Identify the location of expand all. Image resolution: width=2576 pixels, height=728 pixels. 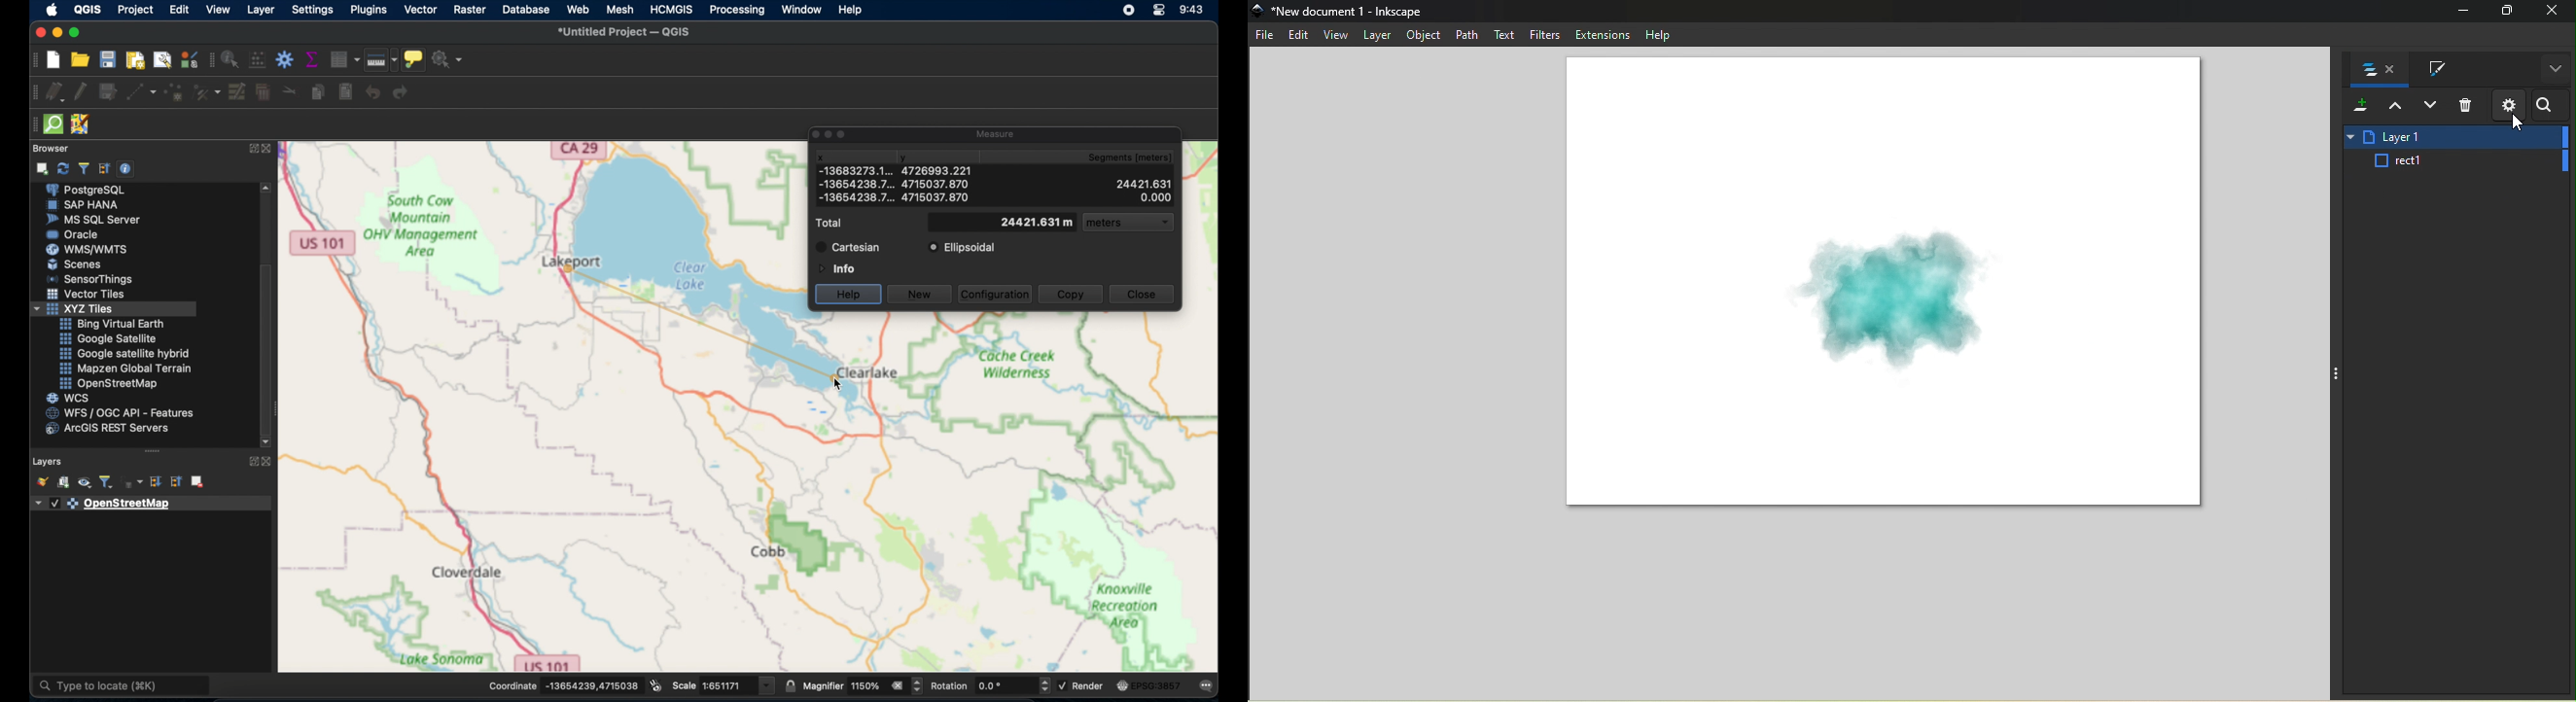
(157, 482).